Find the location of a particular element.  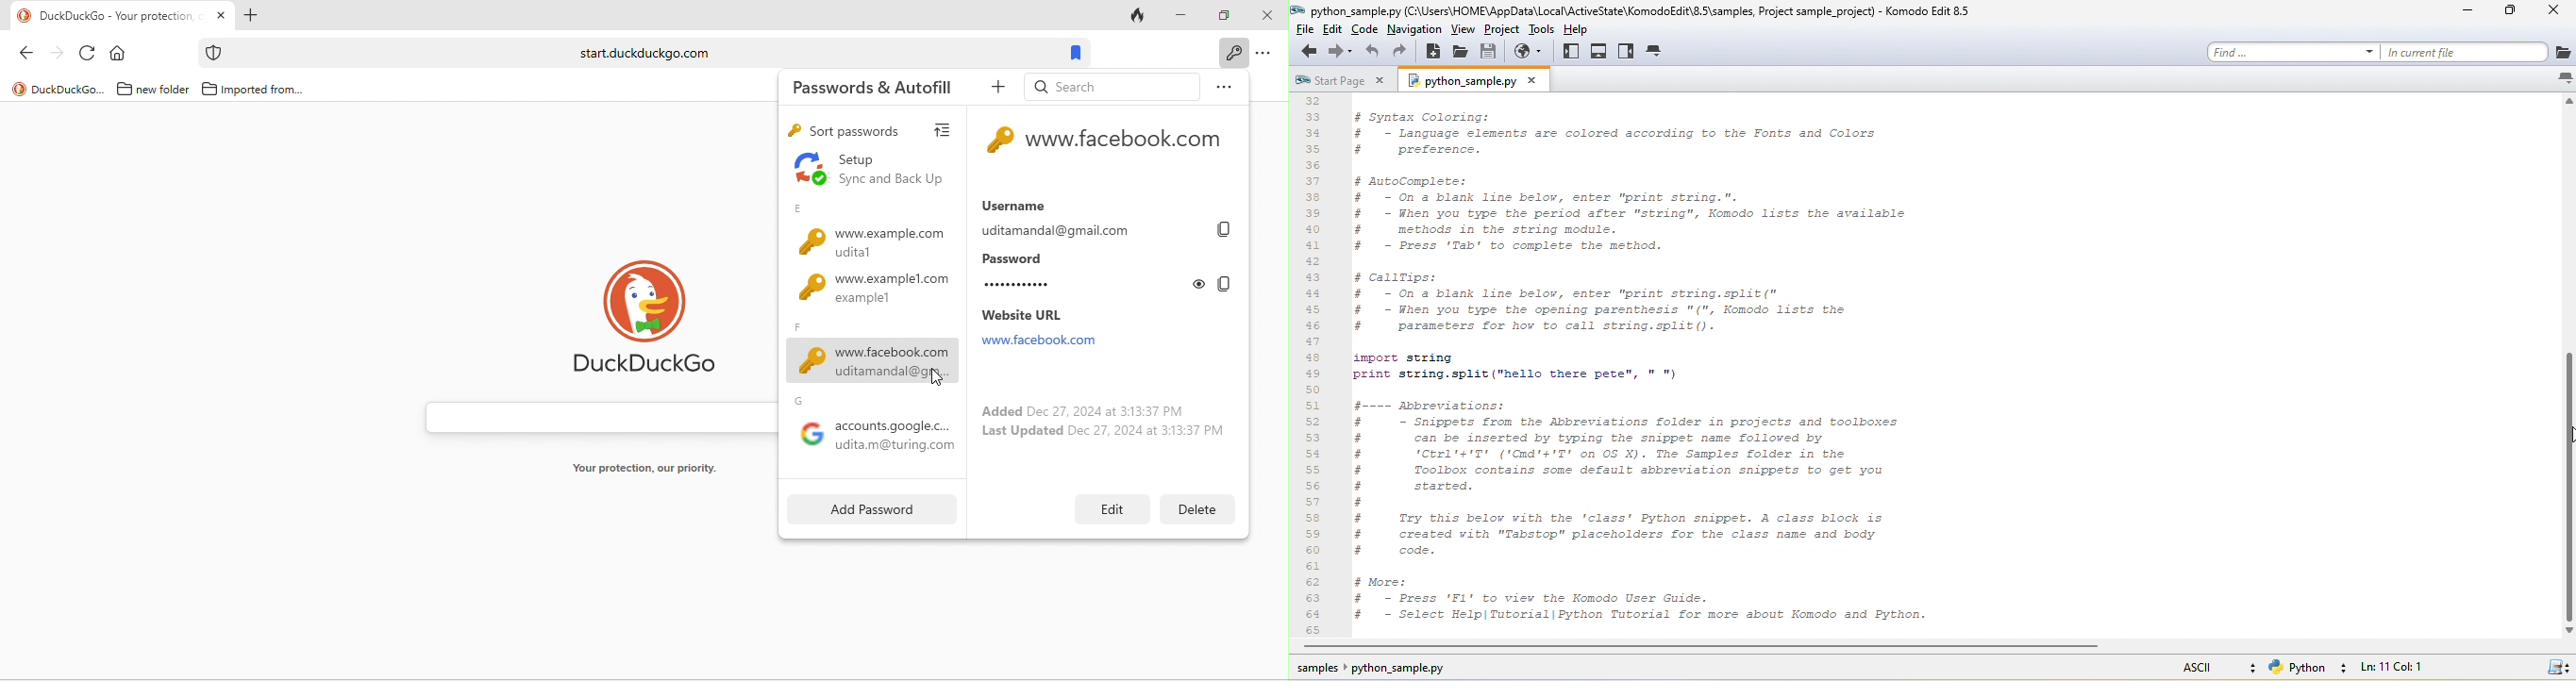

password and autofill is located at coordinates (872, 88).